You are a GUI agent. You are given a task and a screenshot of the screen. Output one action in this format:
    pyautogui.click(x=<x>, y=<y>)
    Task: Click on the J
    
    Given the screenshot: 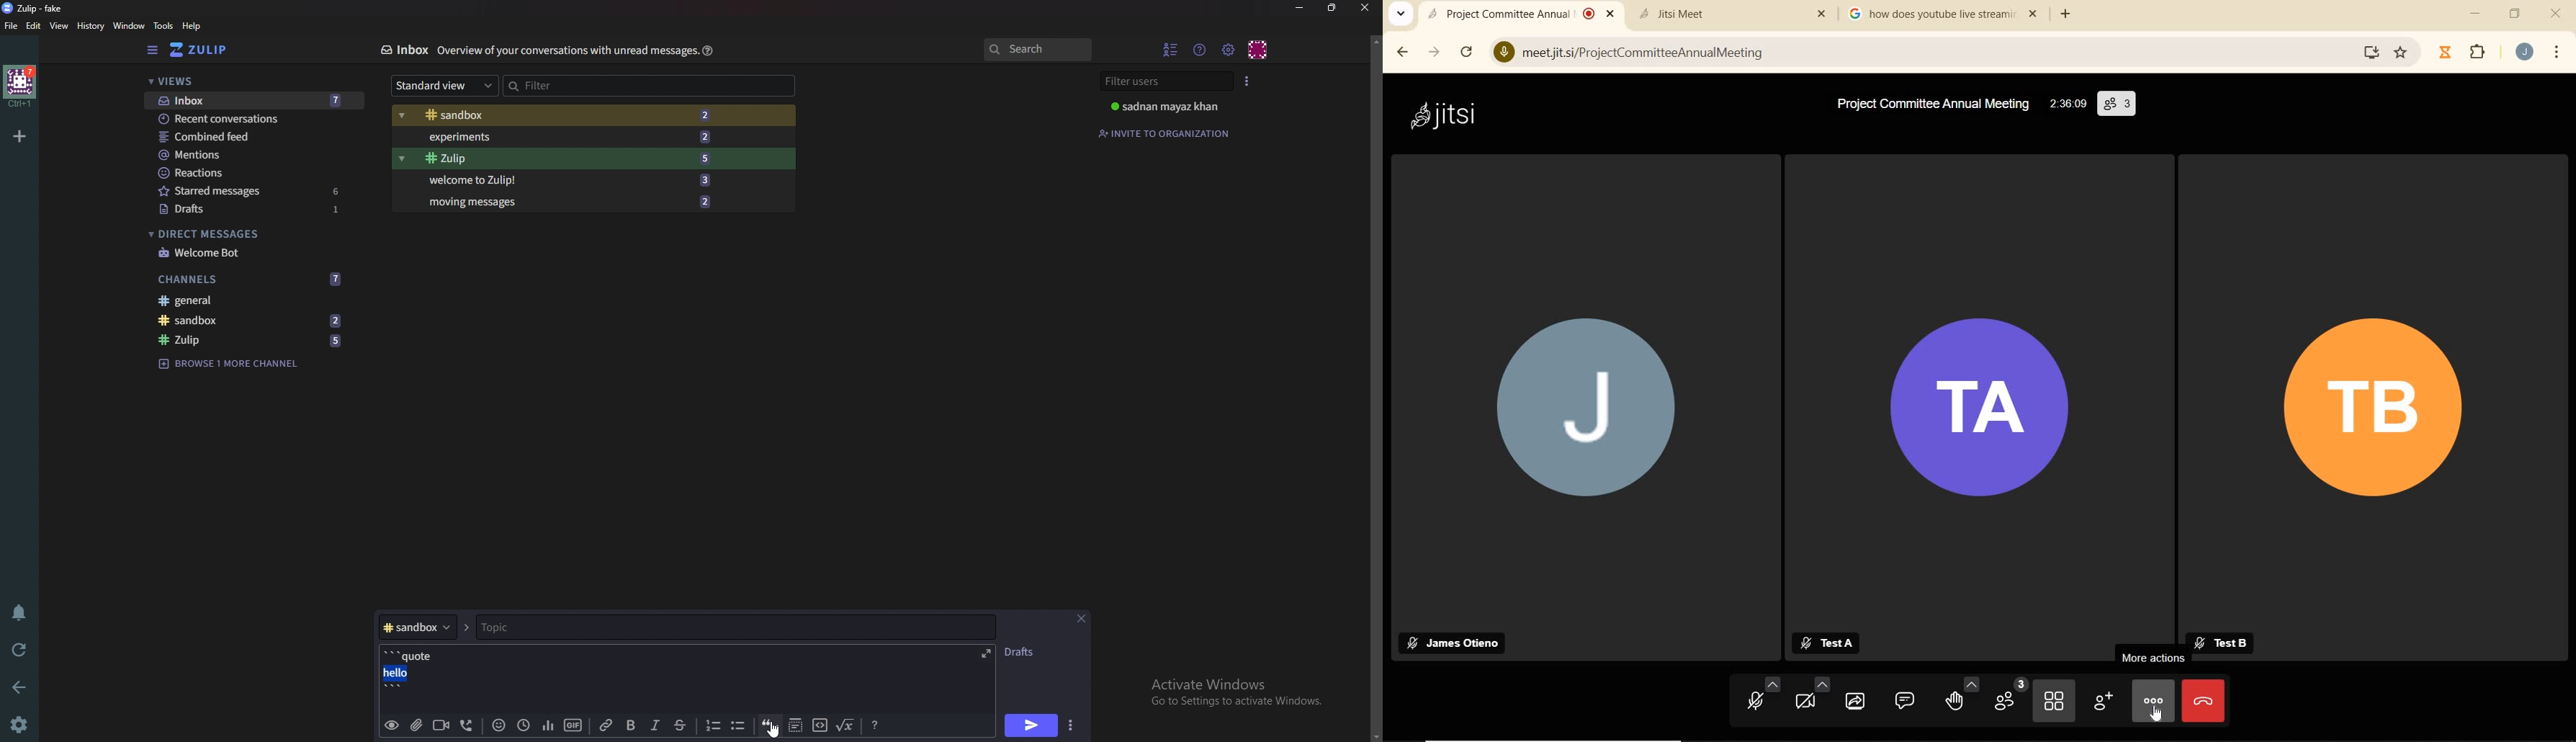 What is the action you would take?
    pyautogui.click(x=1585, y=411)
    